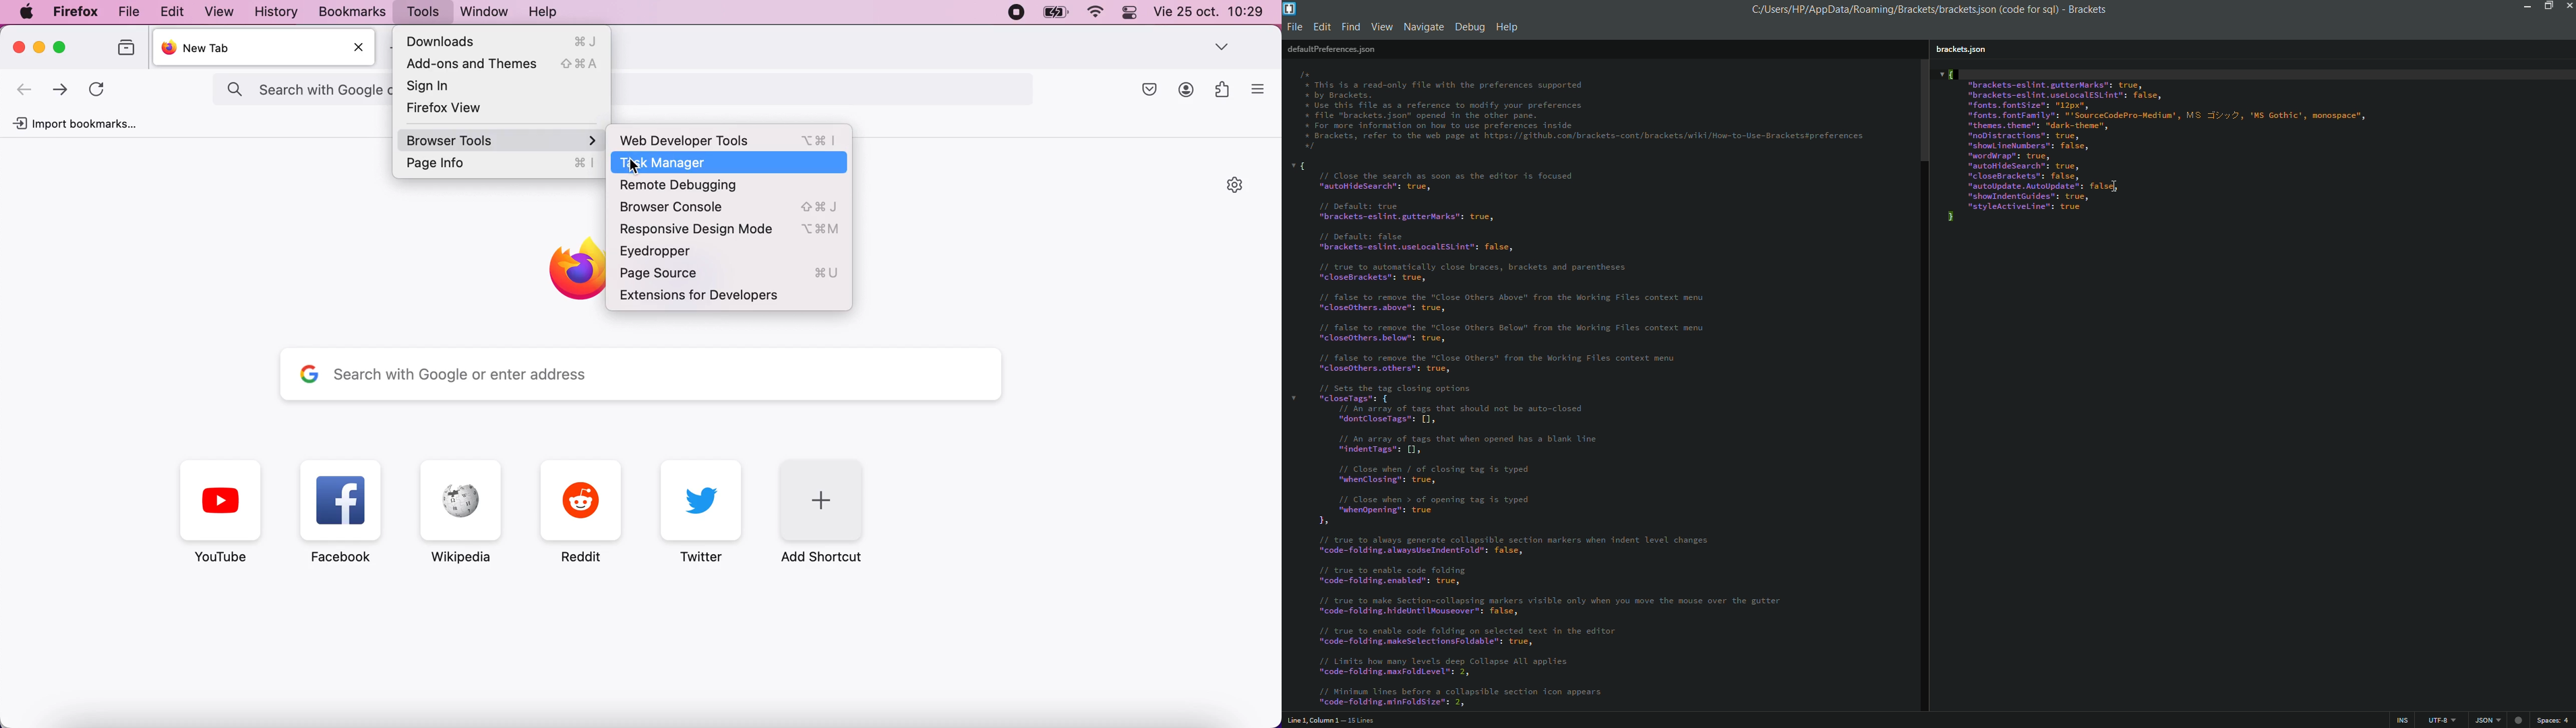 This screenshot has height=728, width=2576. What do you see at coordinates (305, 91) in the screenshot?
I see `search with Google` at bounding box center [305, 91].